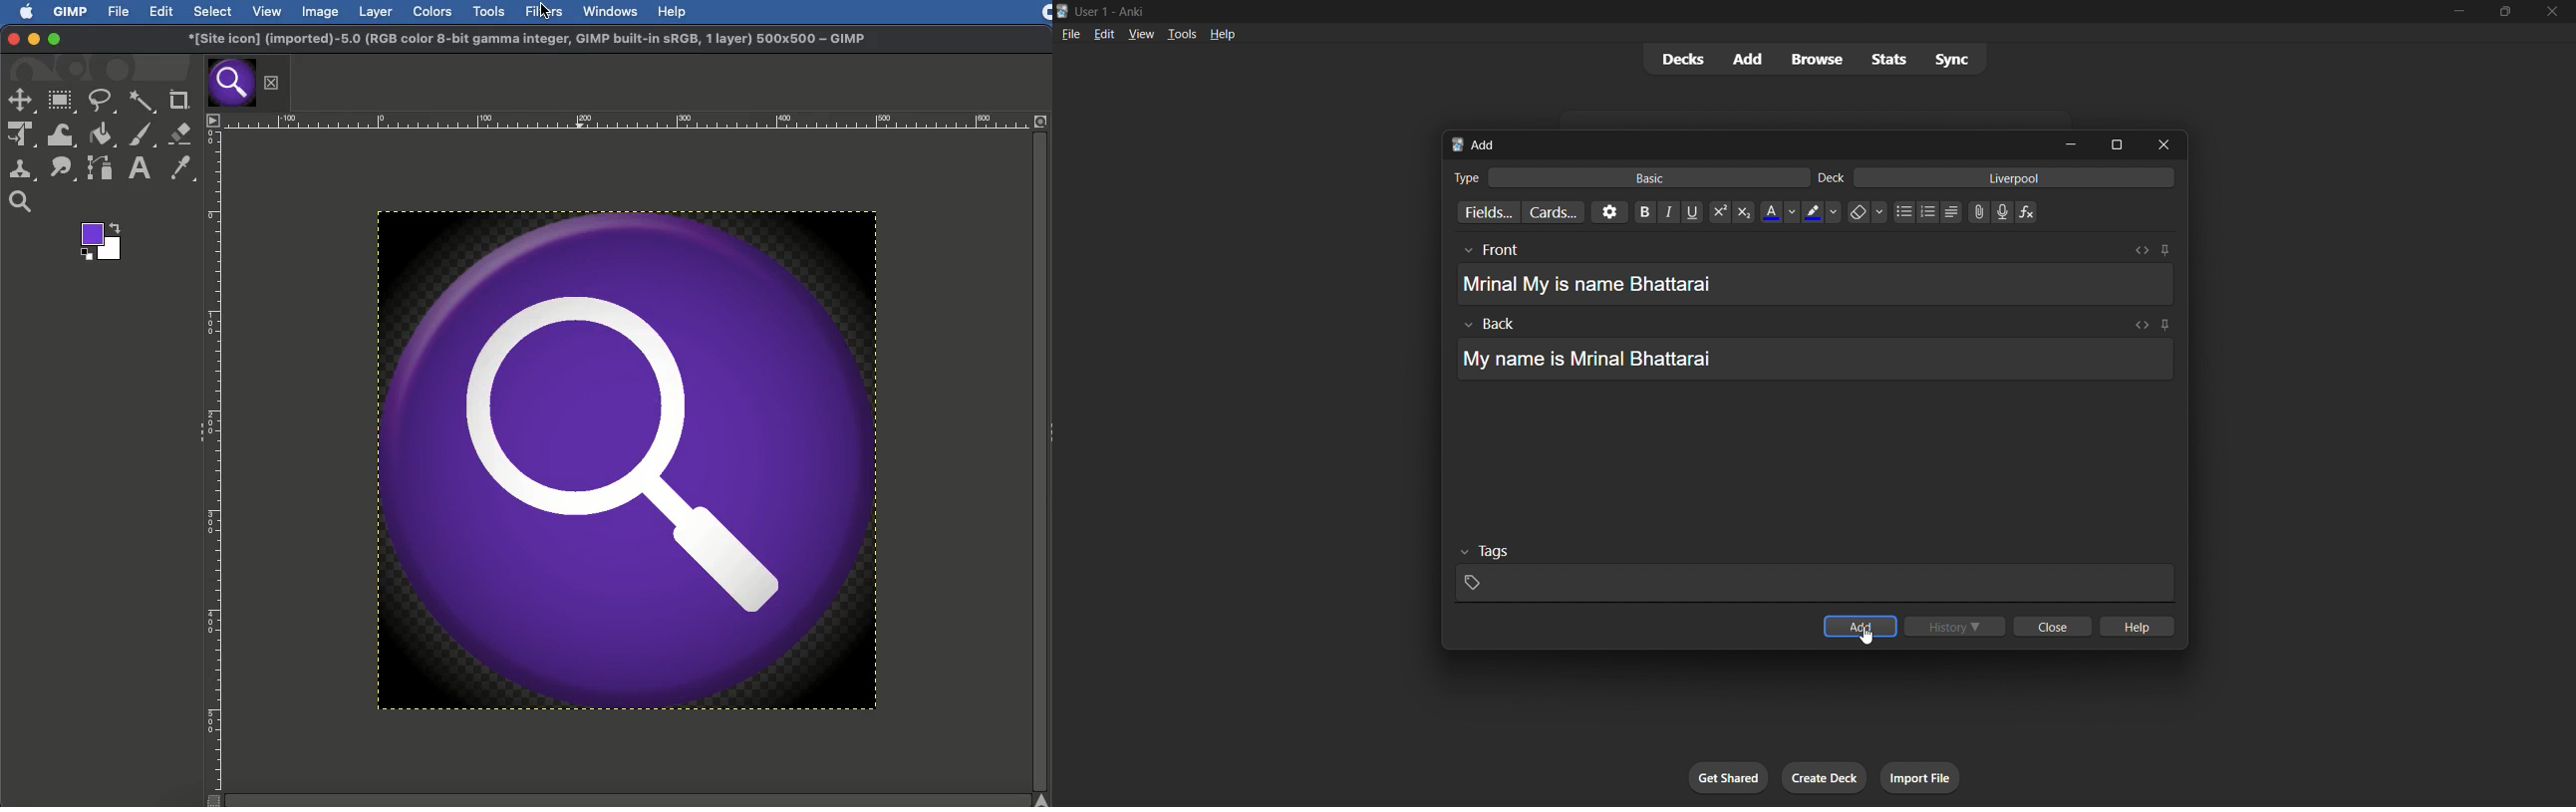 The image size is (2576, 812). Describe the element at coordinates (1918, 775) in the screenshot. I see `import file` at that location.